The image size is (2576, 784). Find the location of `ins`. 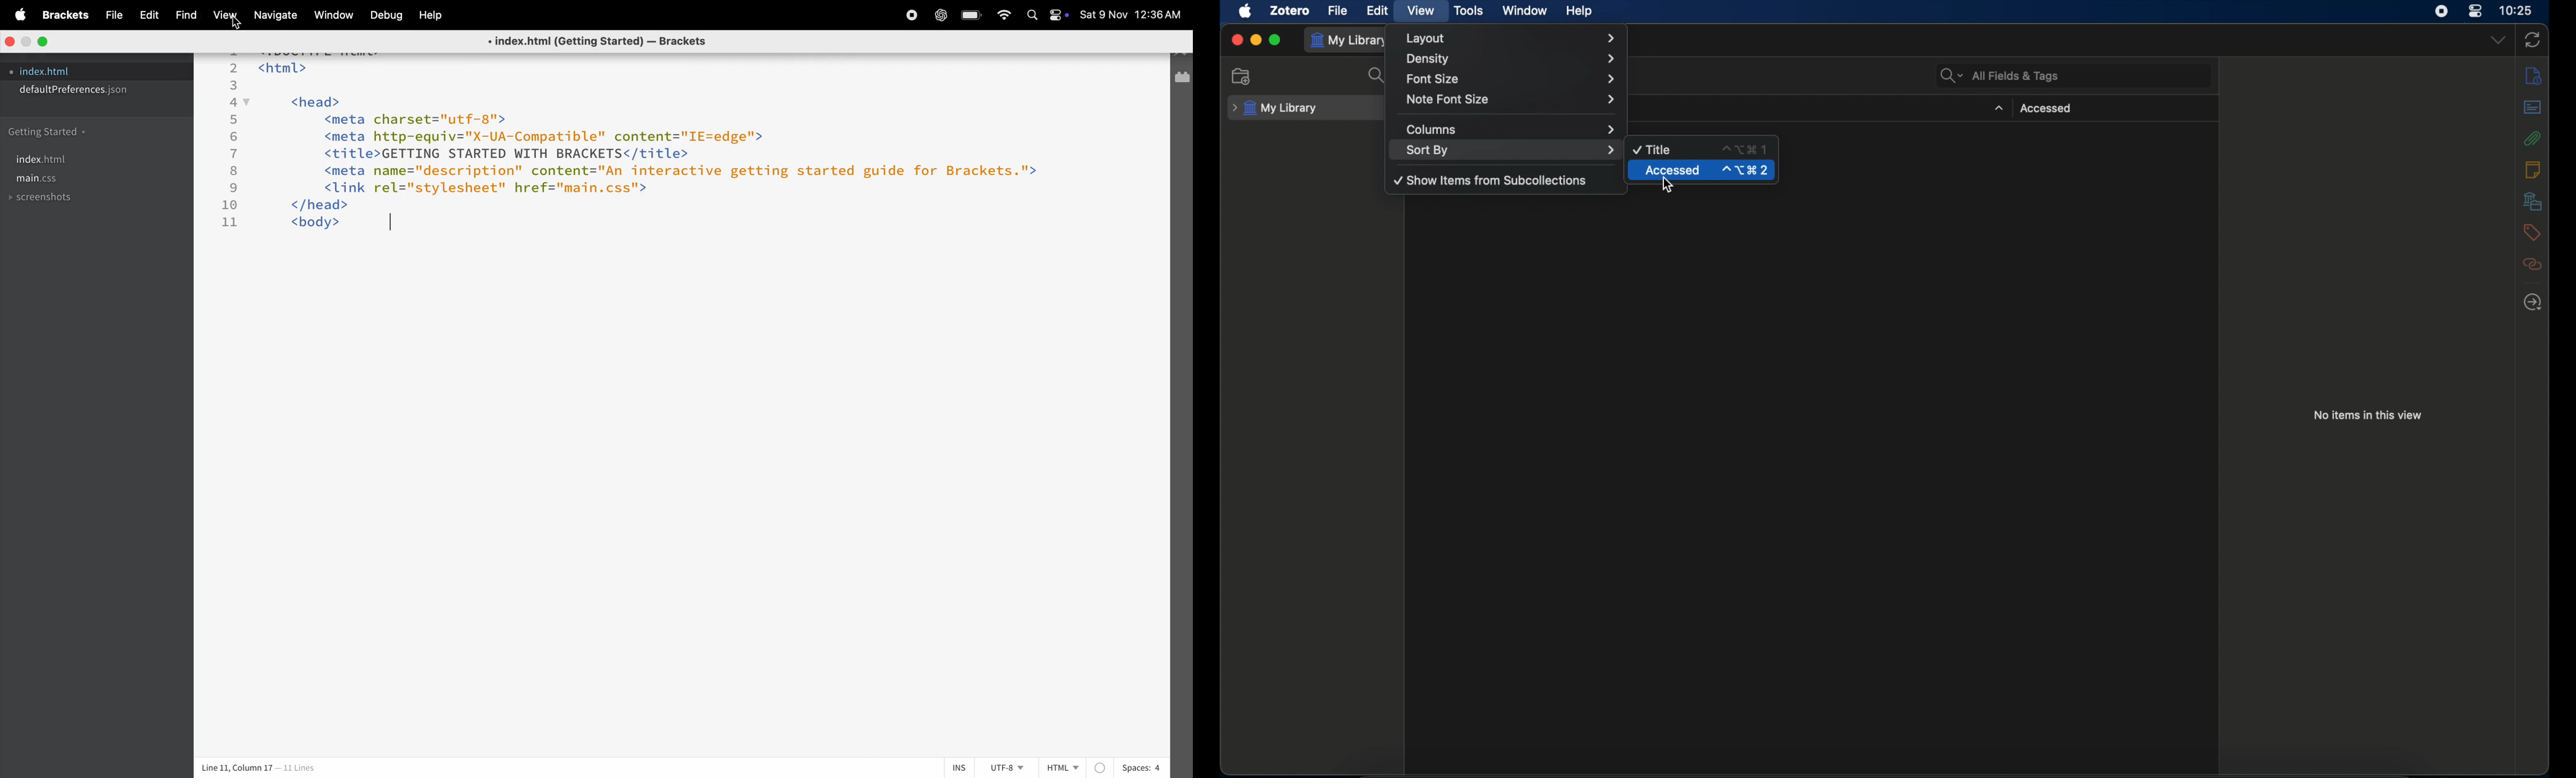

ins is located at coordinates (961, 767).